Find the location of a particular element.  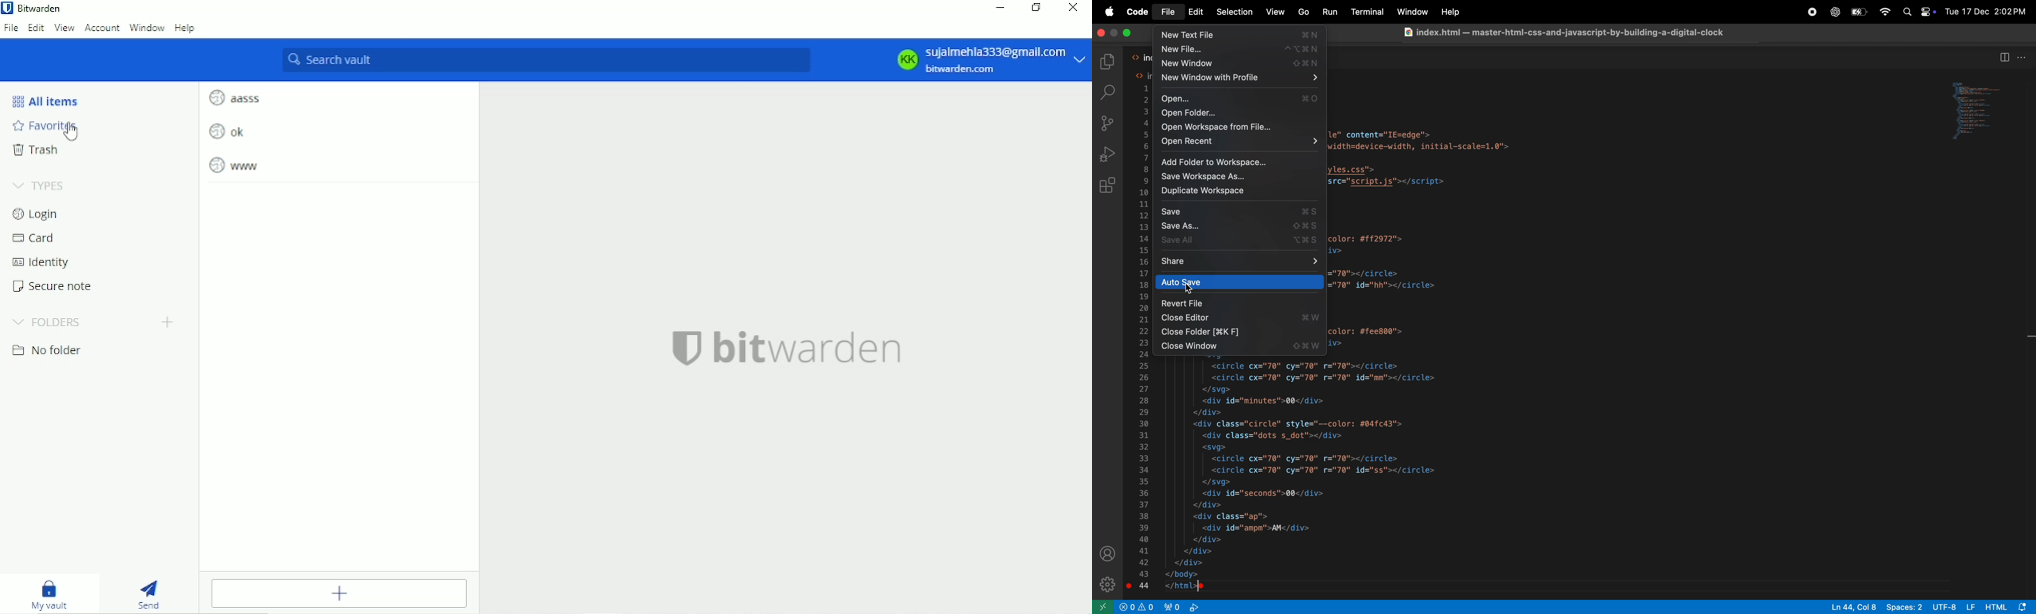

Create folder is located at coordinates (169, 321).